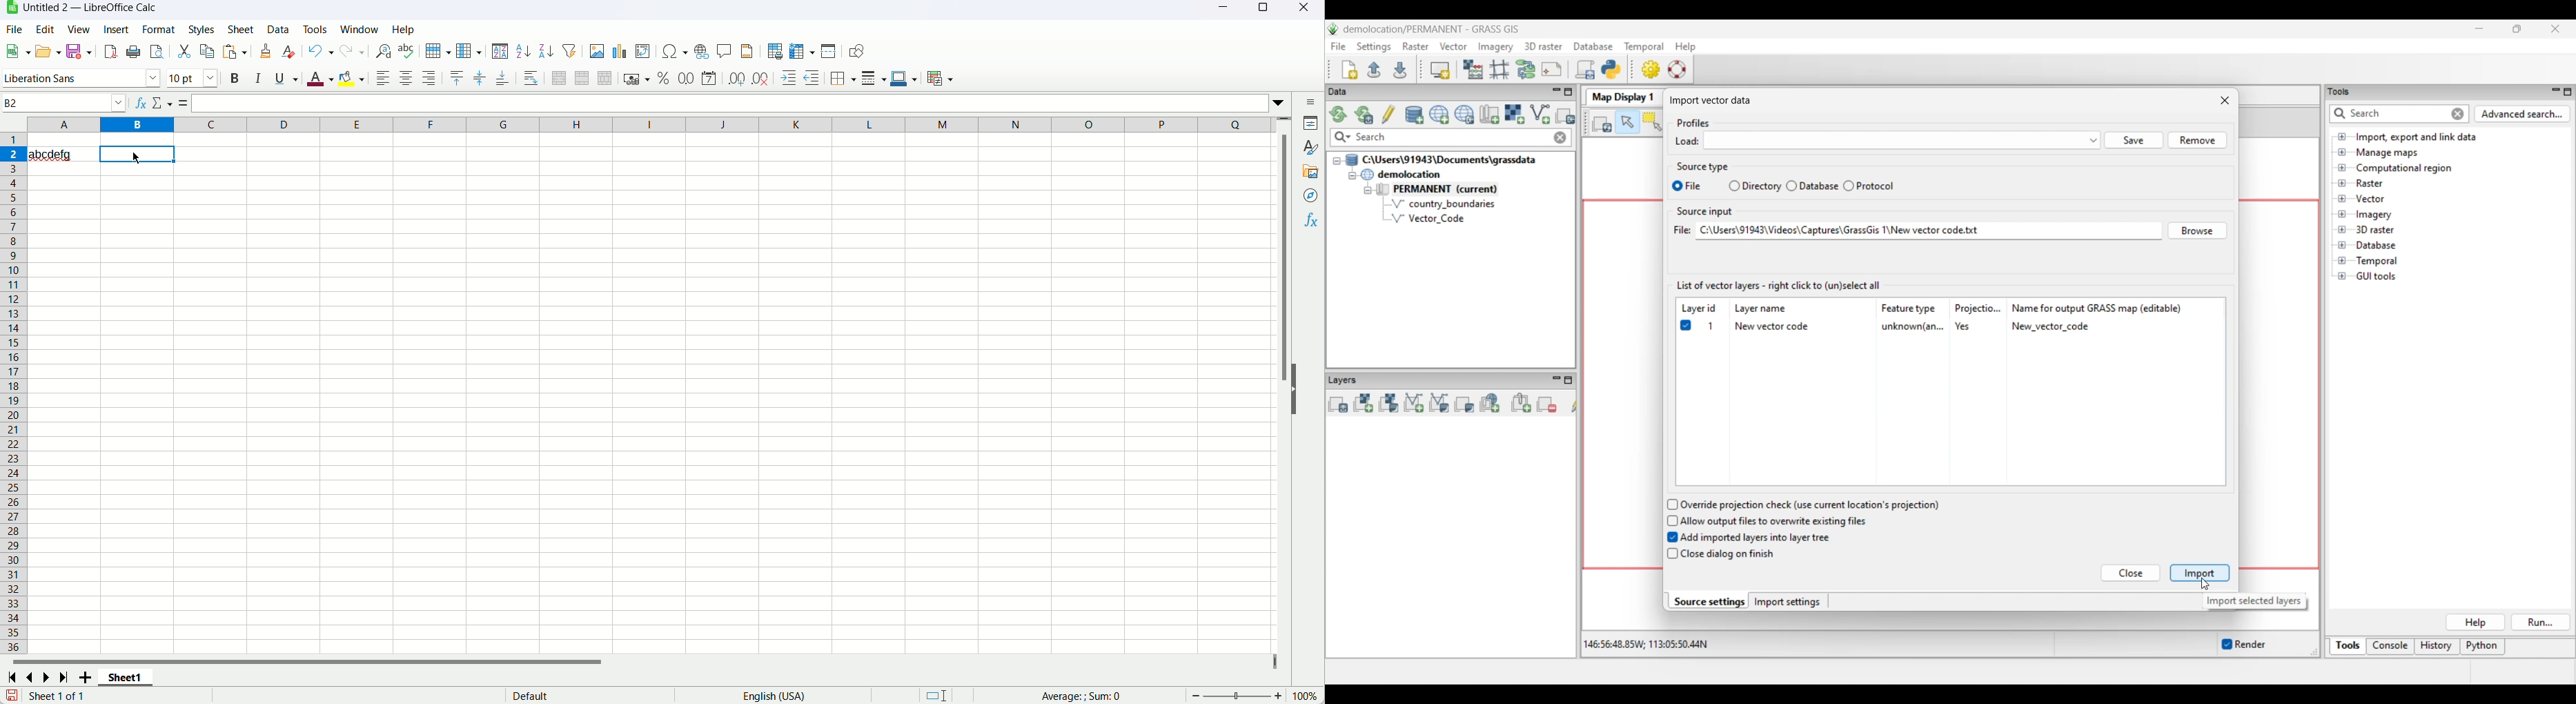 The height and width of the screenshot is (728, 2576). Describe the element at coordinates (19, 50) in the screenshot. I see `new` at that location.